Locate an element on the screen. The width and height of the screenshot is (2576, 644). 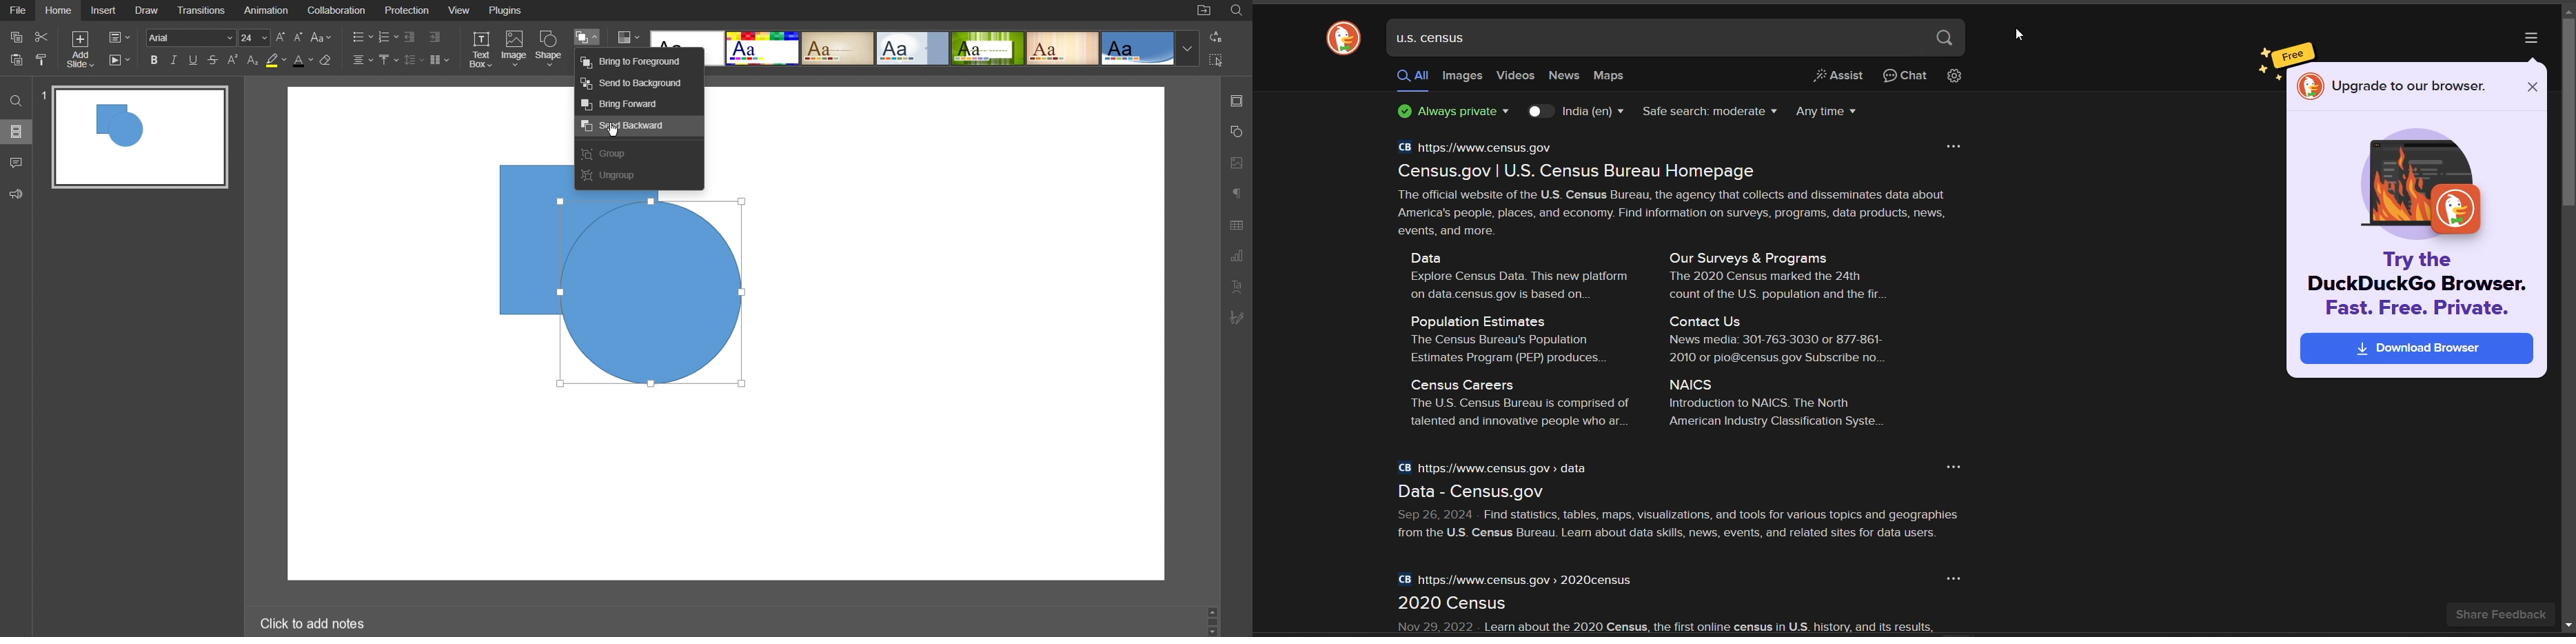
24 is located at coordinates (254, 38).